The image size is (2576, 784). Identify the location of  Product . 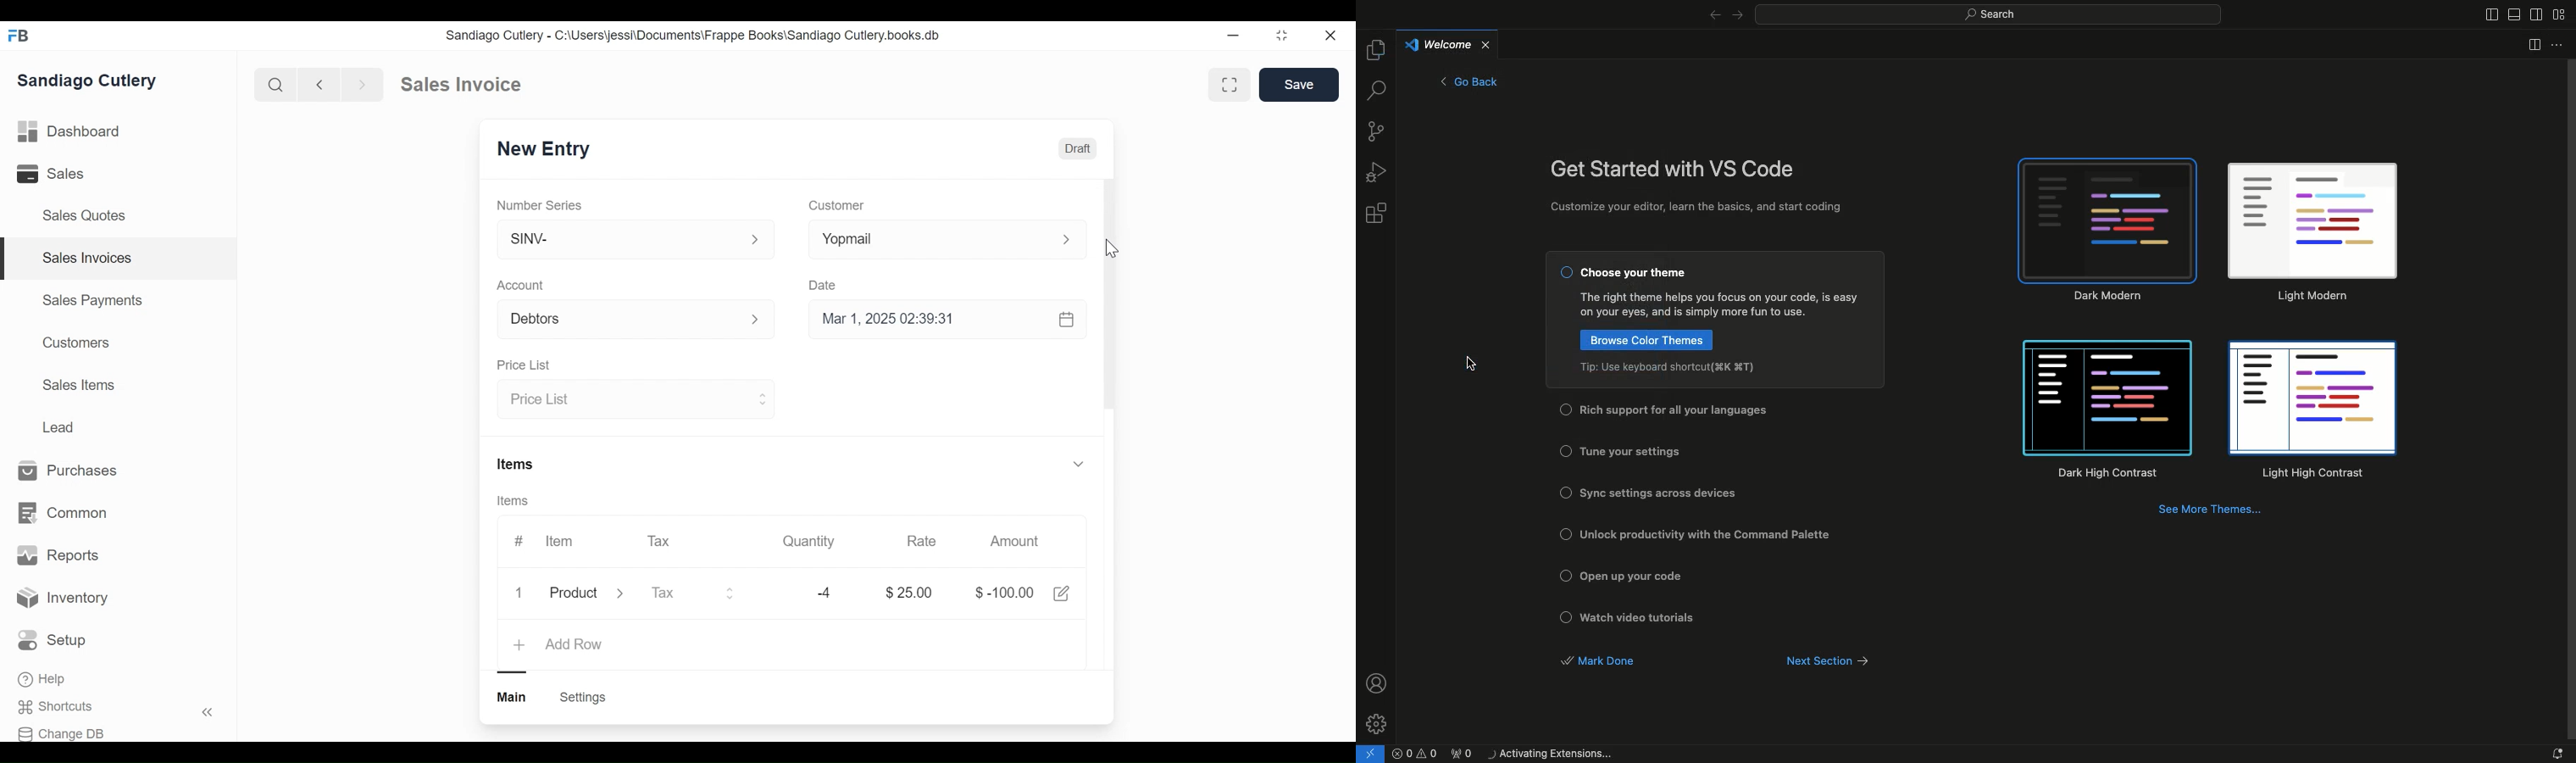
(585, 594).